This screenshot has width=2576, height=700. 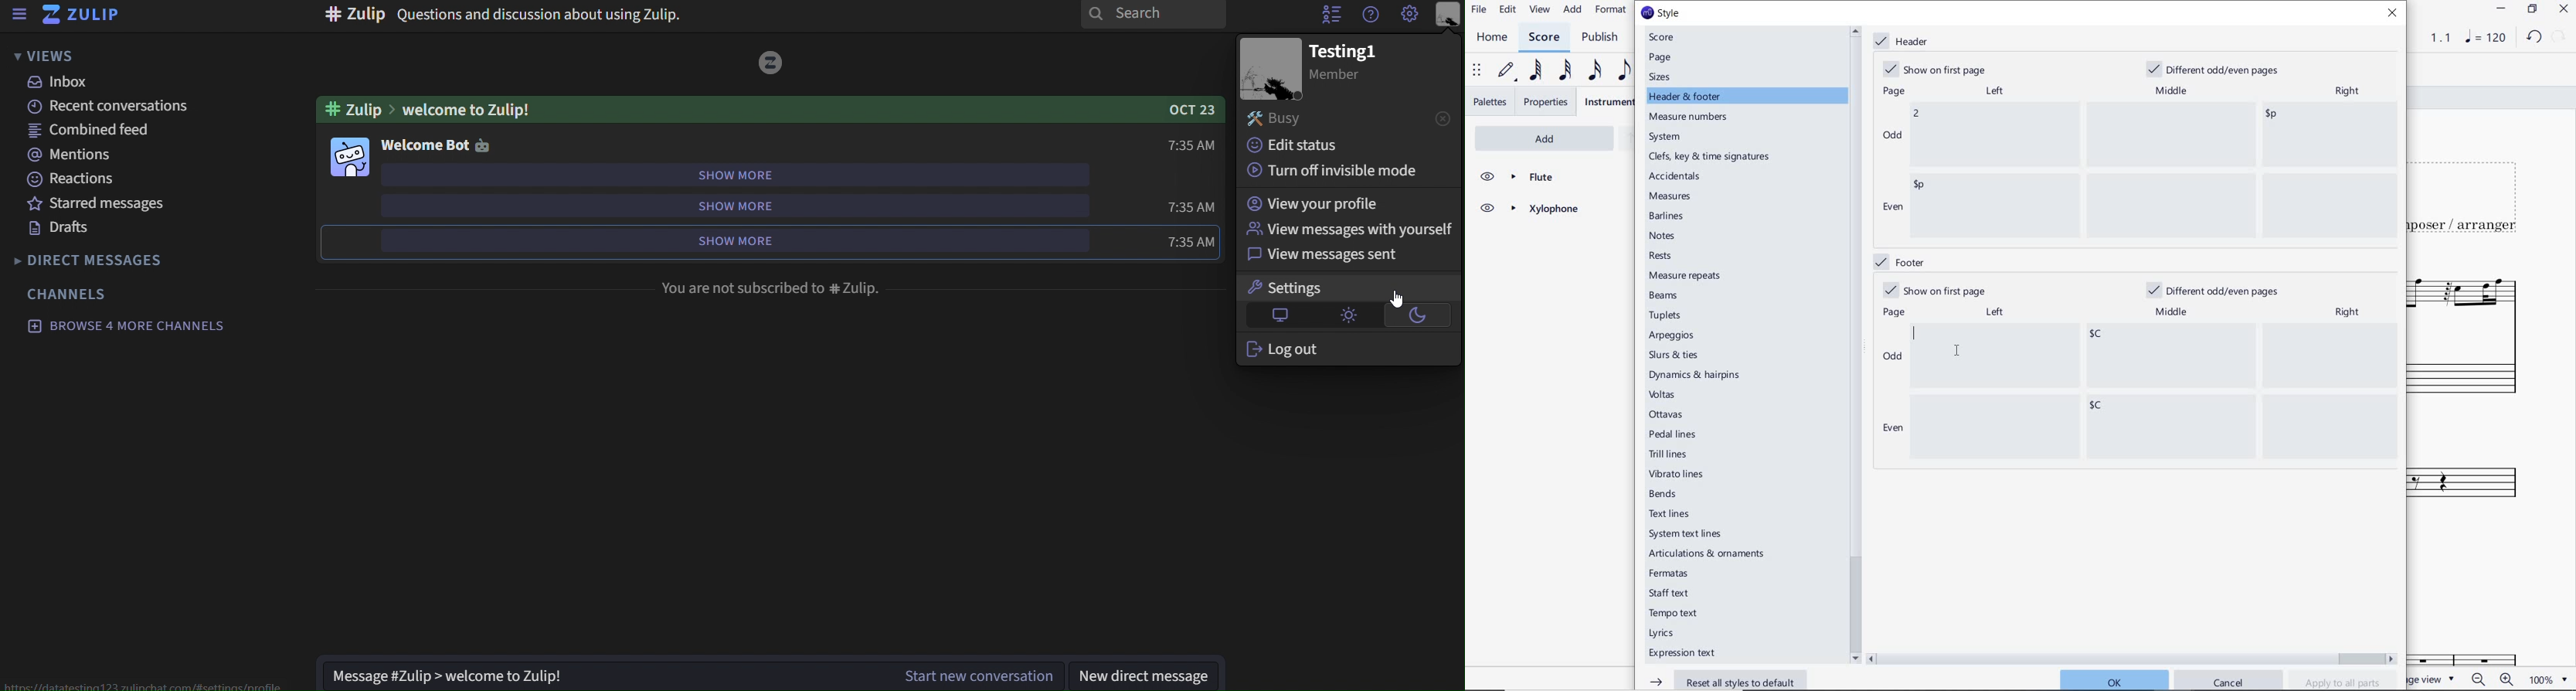 What do you see at coordinates (505, 15) in the screenshot?
I see `Questions and discussions about Zulip` at bounding box center [505, 15].